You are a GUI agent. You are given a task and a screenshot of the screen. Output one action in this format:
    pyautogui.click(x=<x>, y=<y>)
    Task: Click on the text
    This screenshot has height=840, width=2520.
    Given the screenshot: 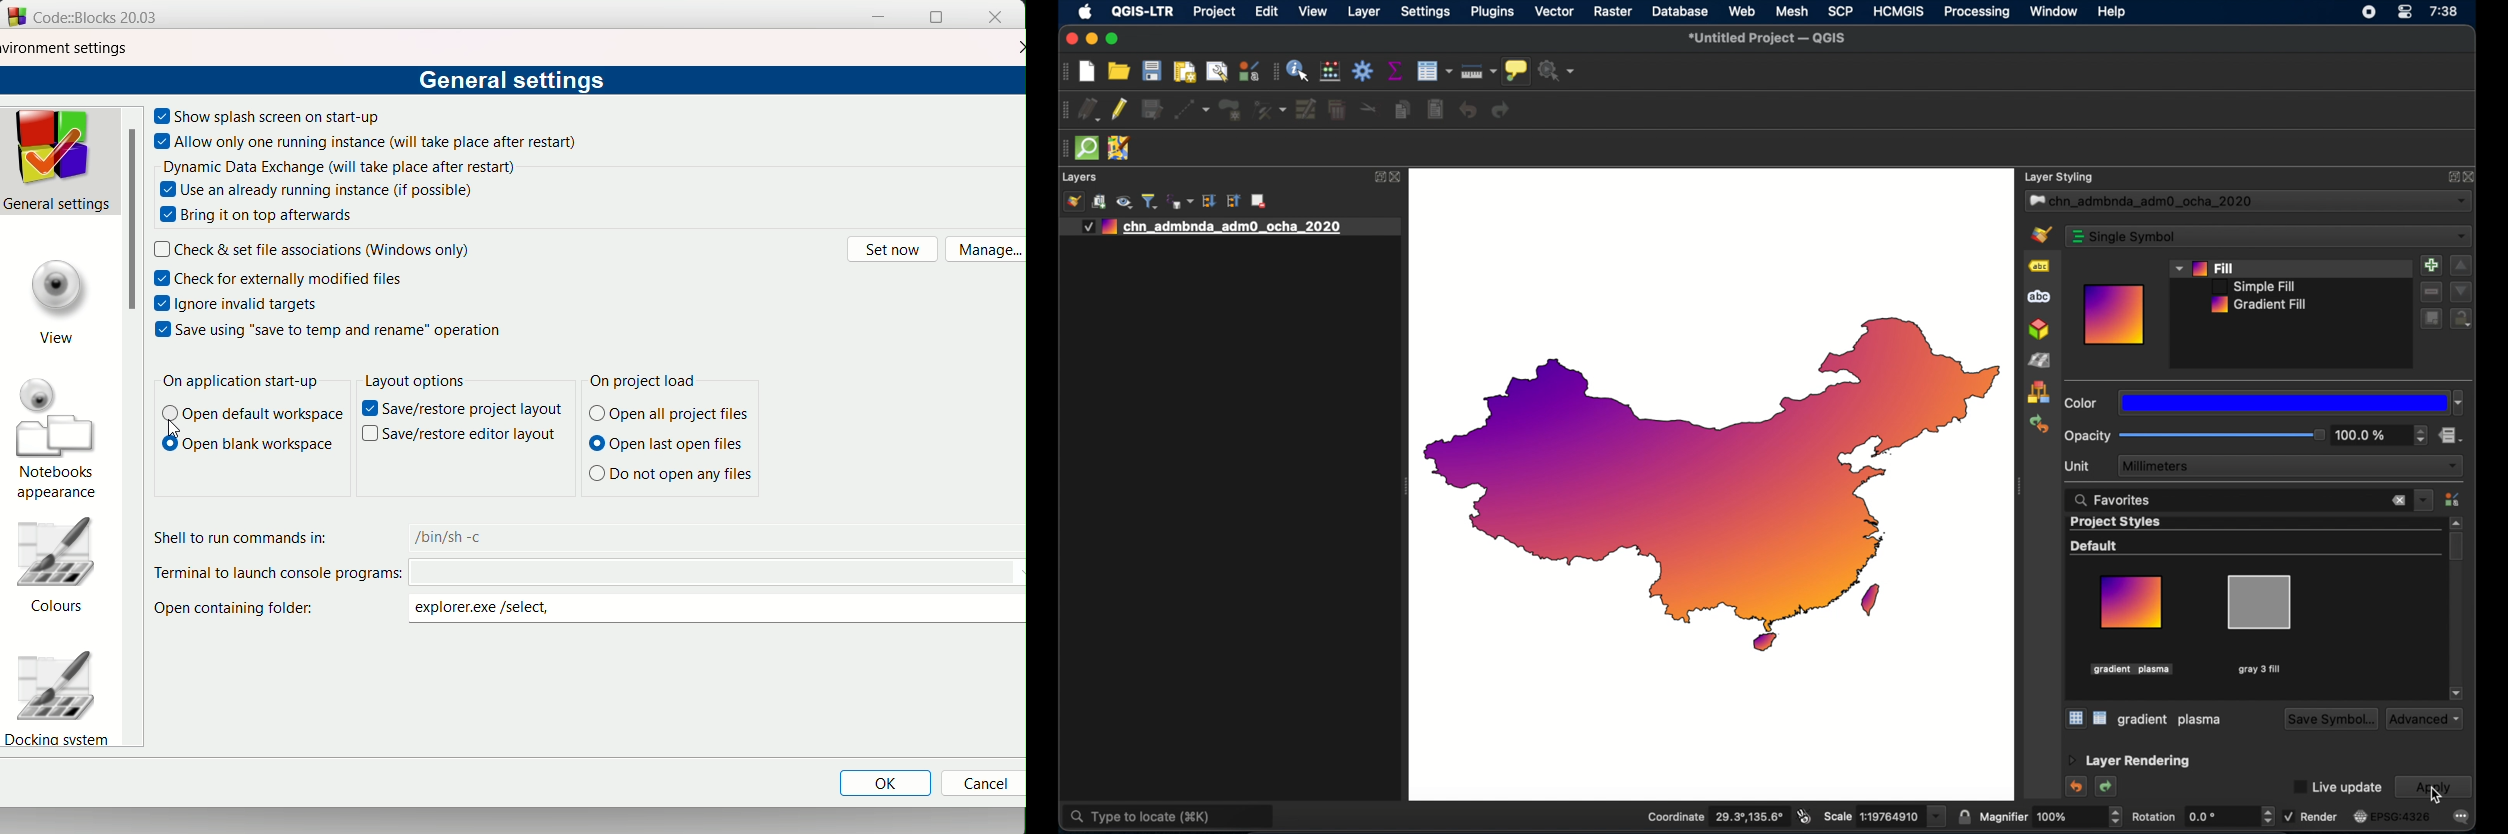 What is the action you would take?
    pyautogui.click(x=342, y=168)
    